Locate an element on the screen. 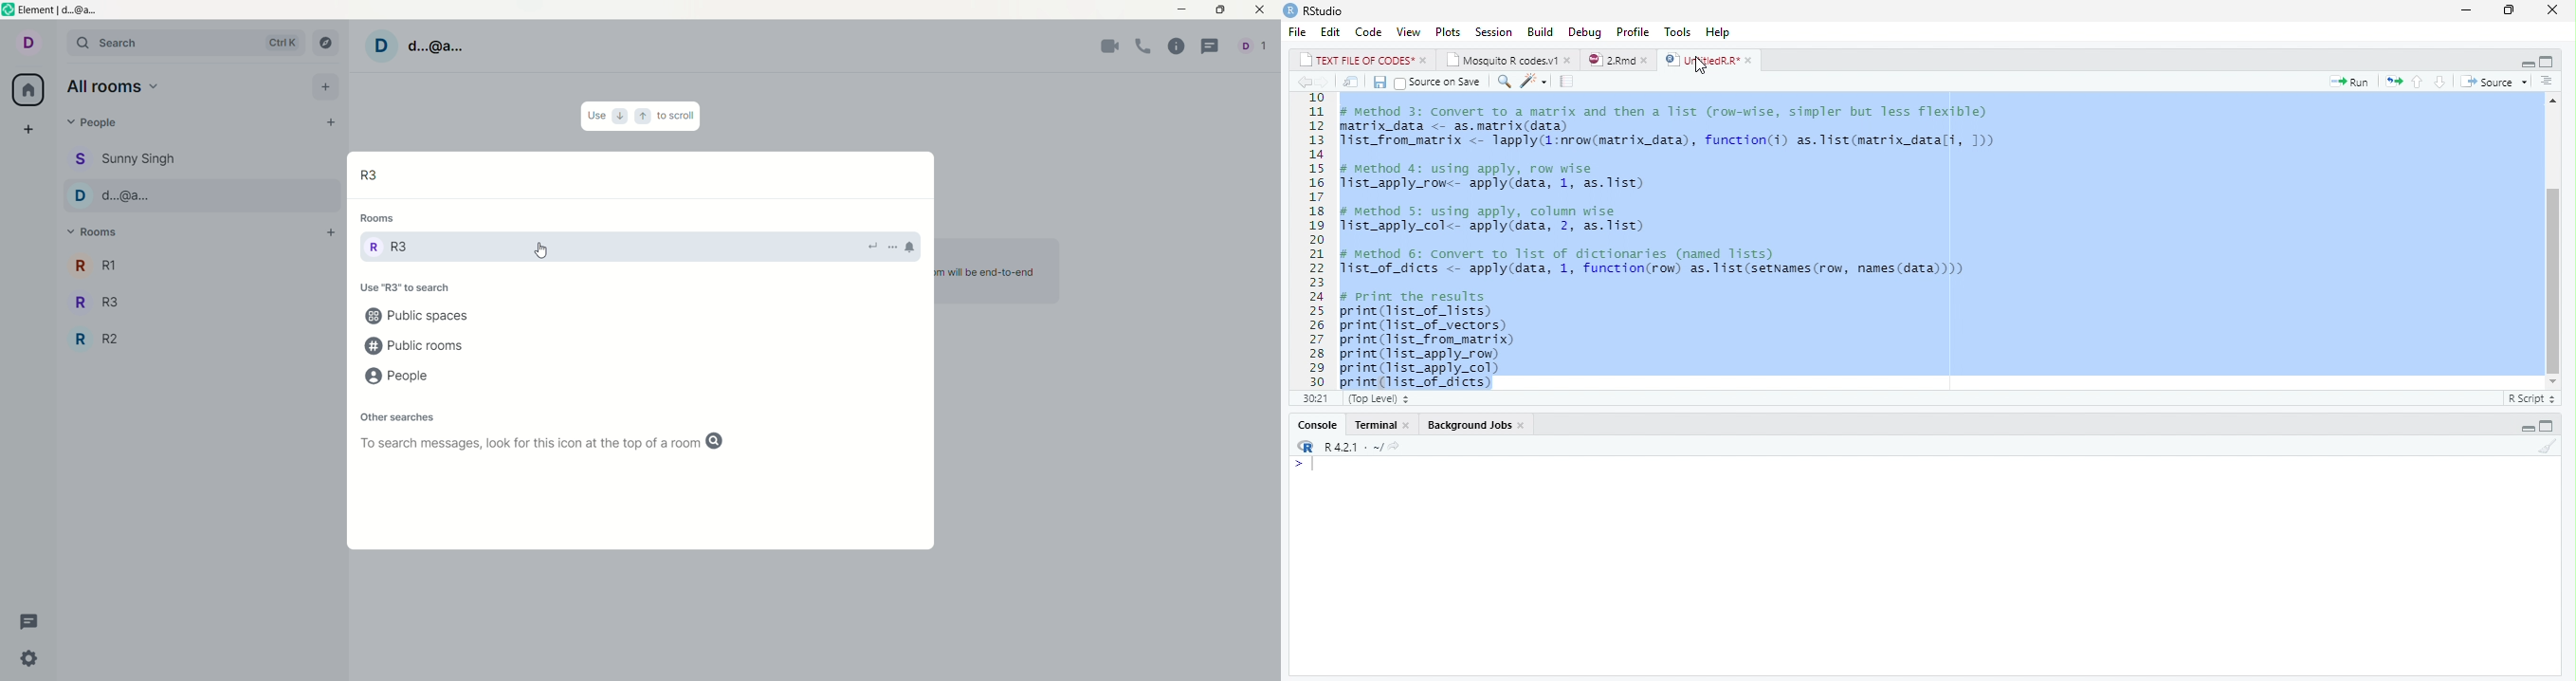 This screenshot has width=2576, height=700. Hide is located at coordinates (2526, 426).